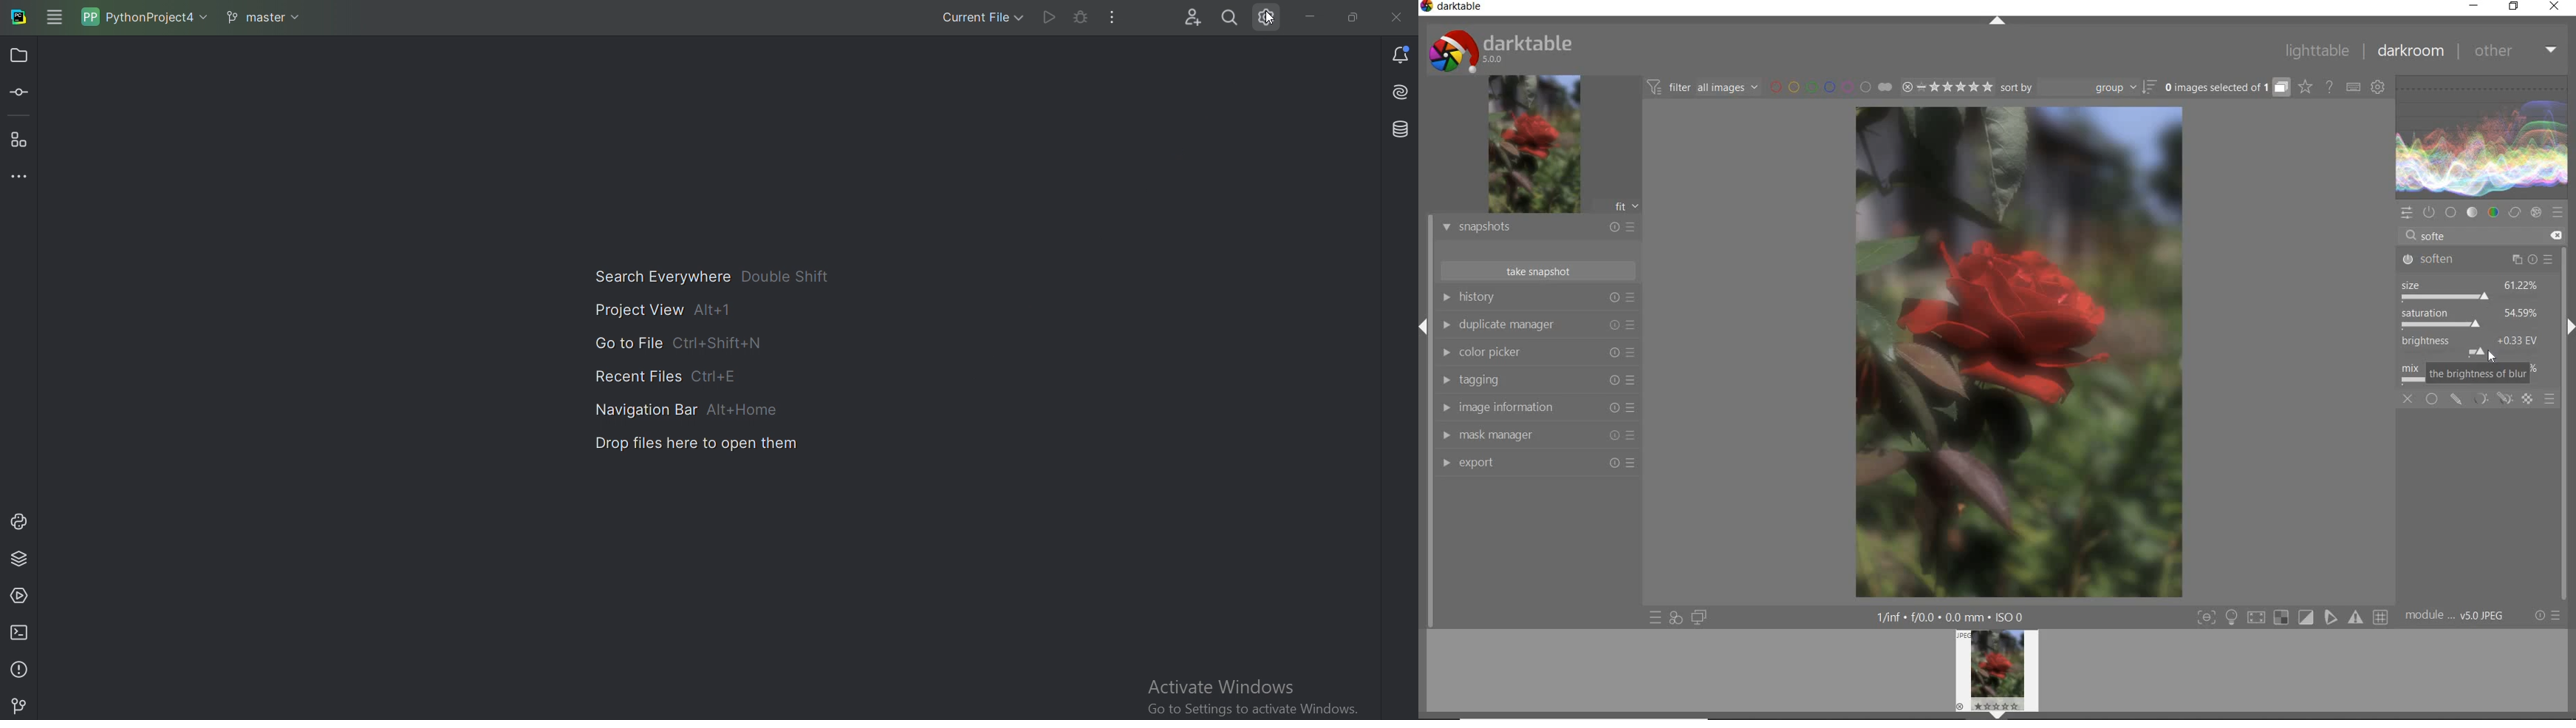 Image resolution: width=2576 pixels, height=728 pixels. Describe the element at coordinates (2549, 401) in the screenshot. I see `blending options` at that location.